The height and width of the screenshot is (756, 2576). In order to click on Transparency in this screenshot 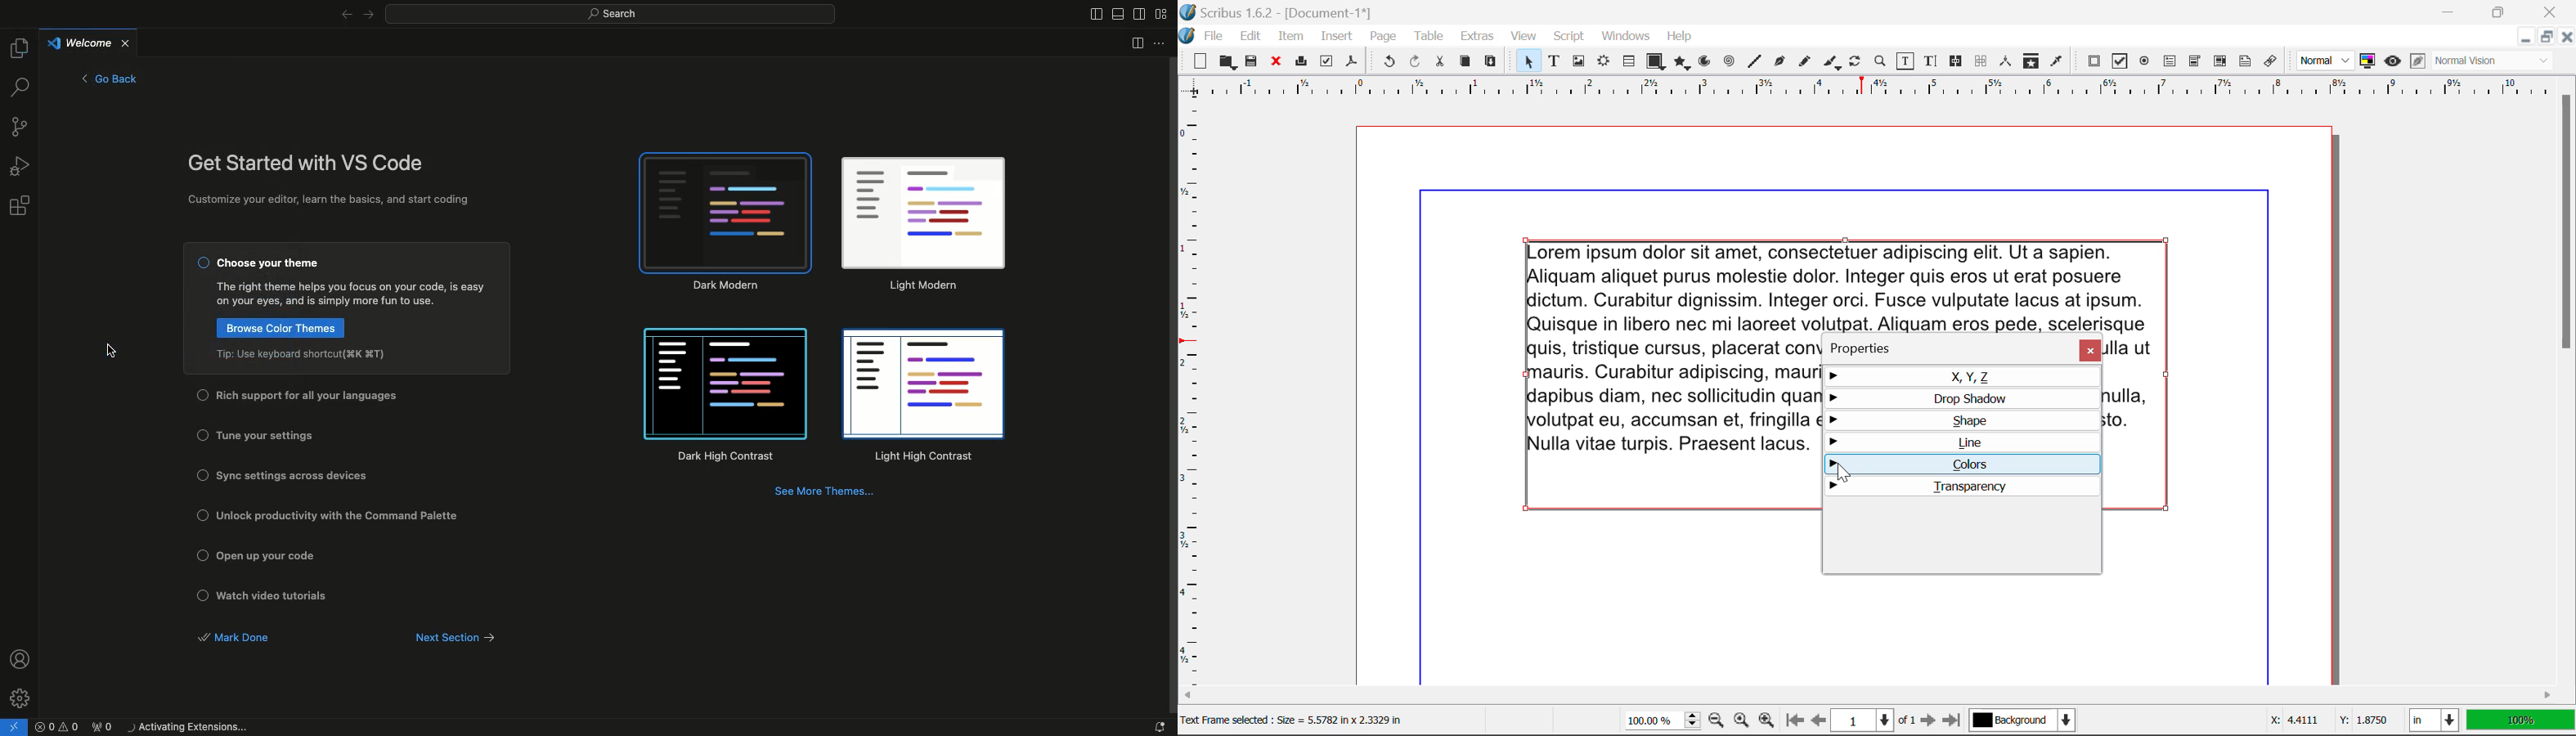, I will do `click(1960, 486)`.